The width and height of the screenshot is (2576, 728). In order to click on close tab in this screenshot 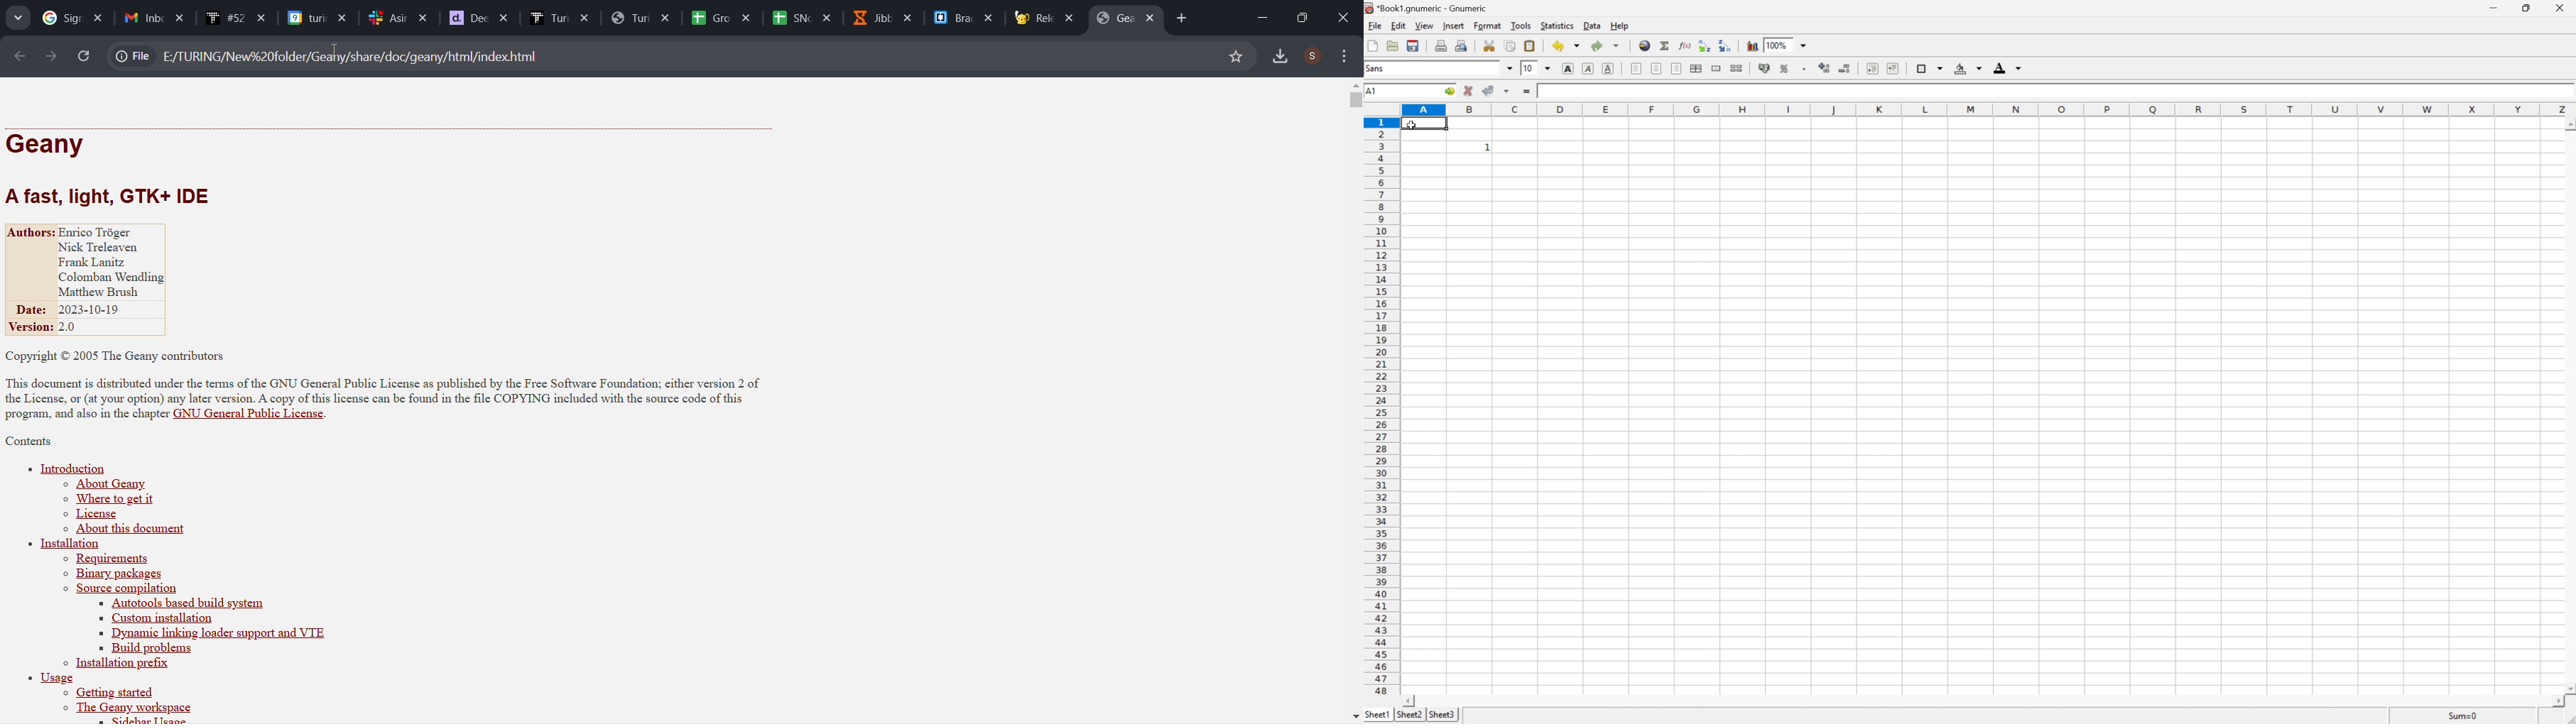, I will do `click(1154, 18)`.